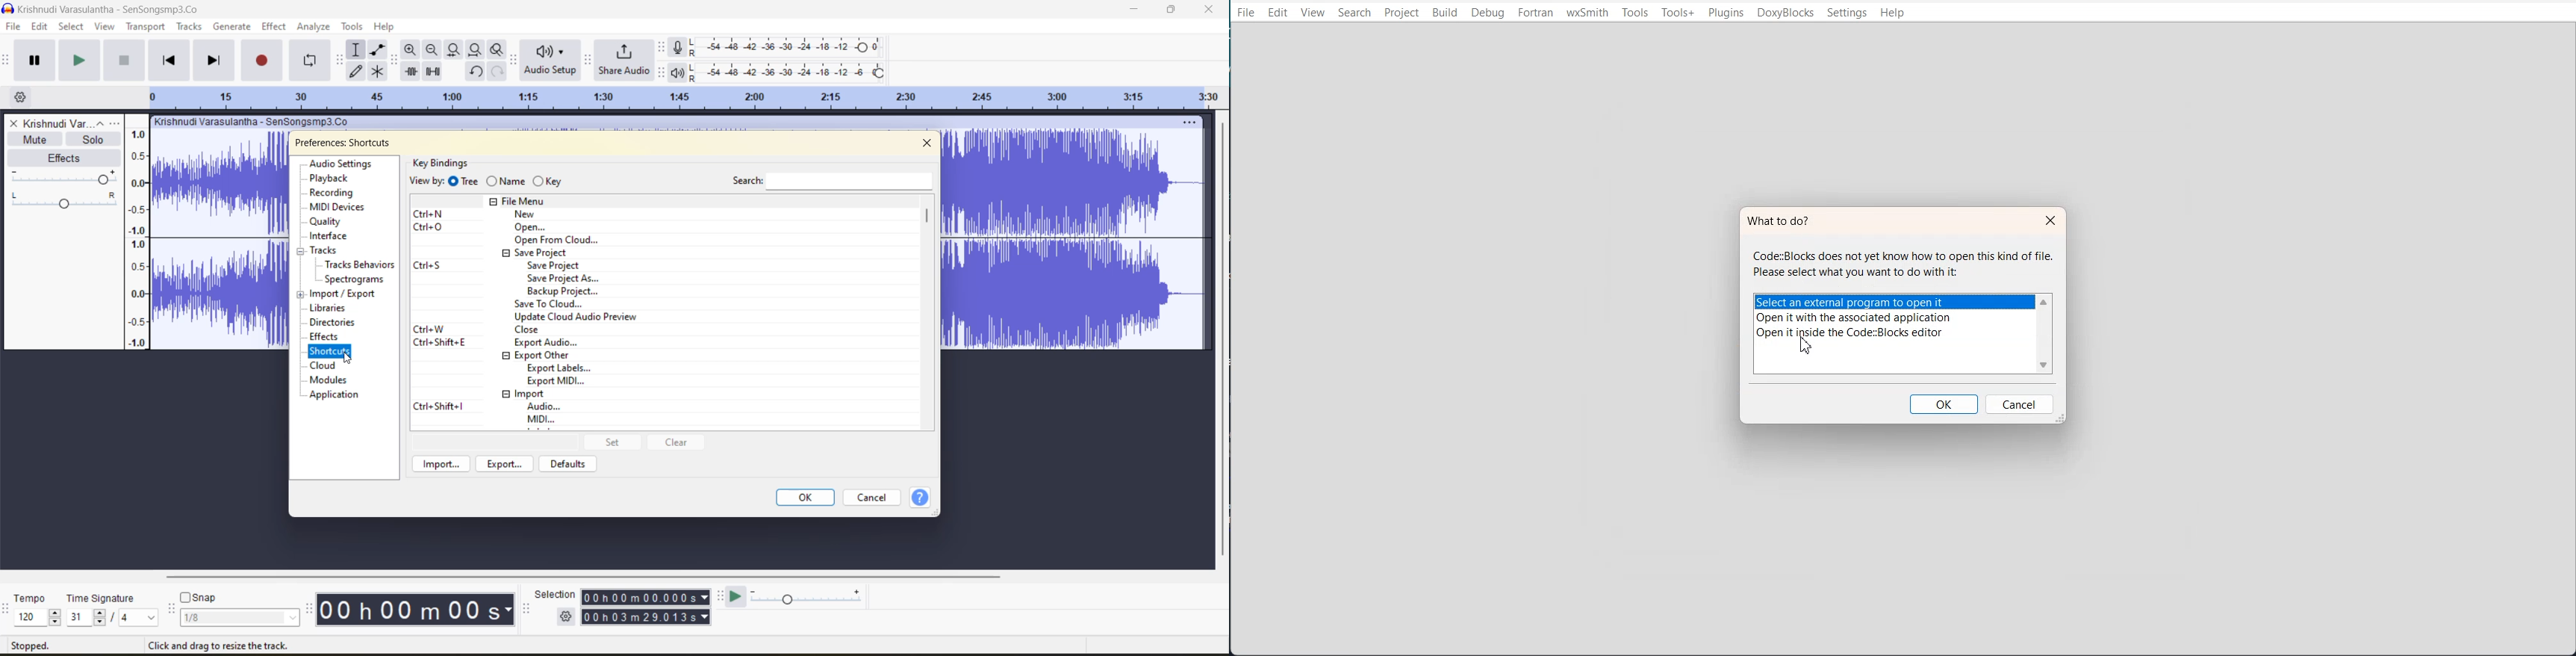  I want to click on DoxyBlocks, so click(1785, 13).